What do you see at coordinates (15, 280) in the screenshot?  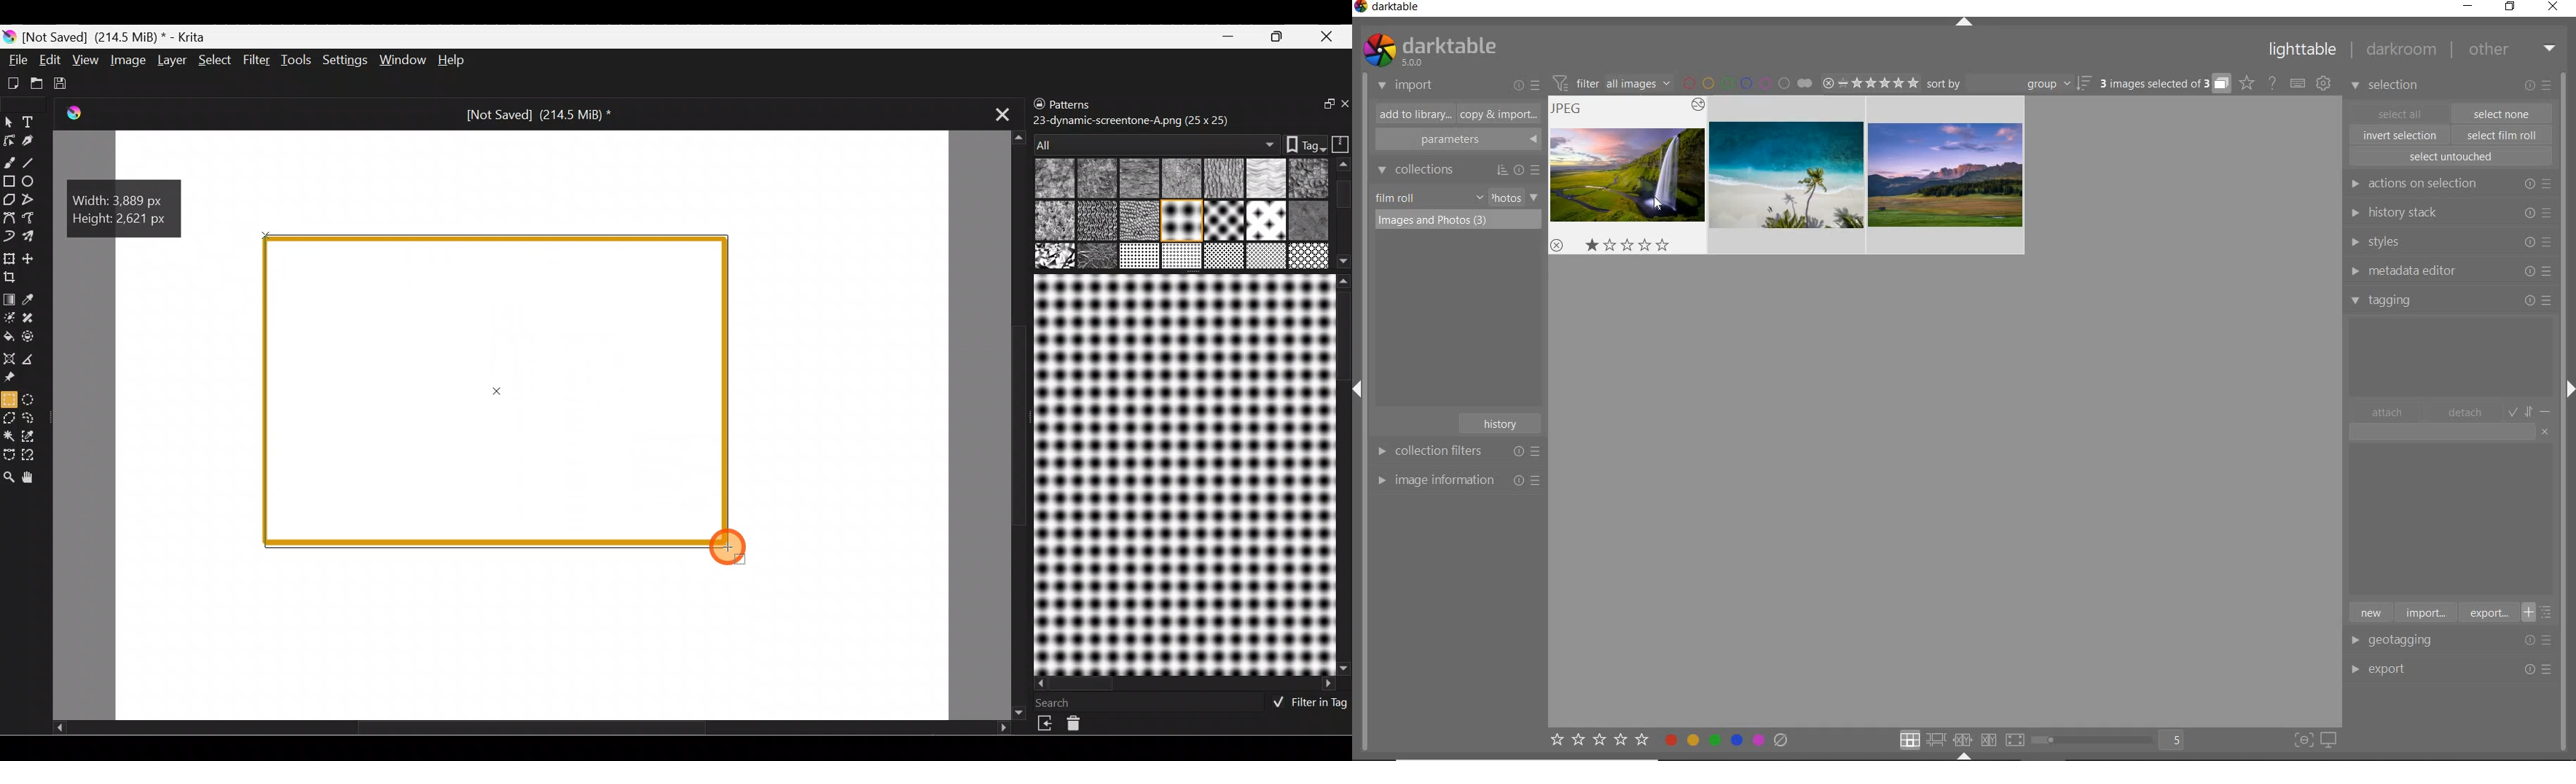 I see `Crop an image` at bounding box center [15, 280].